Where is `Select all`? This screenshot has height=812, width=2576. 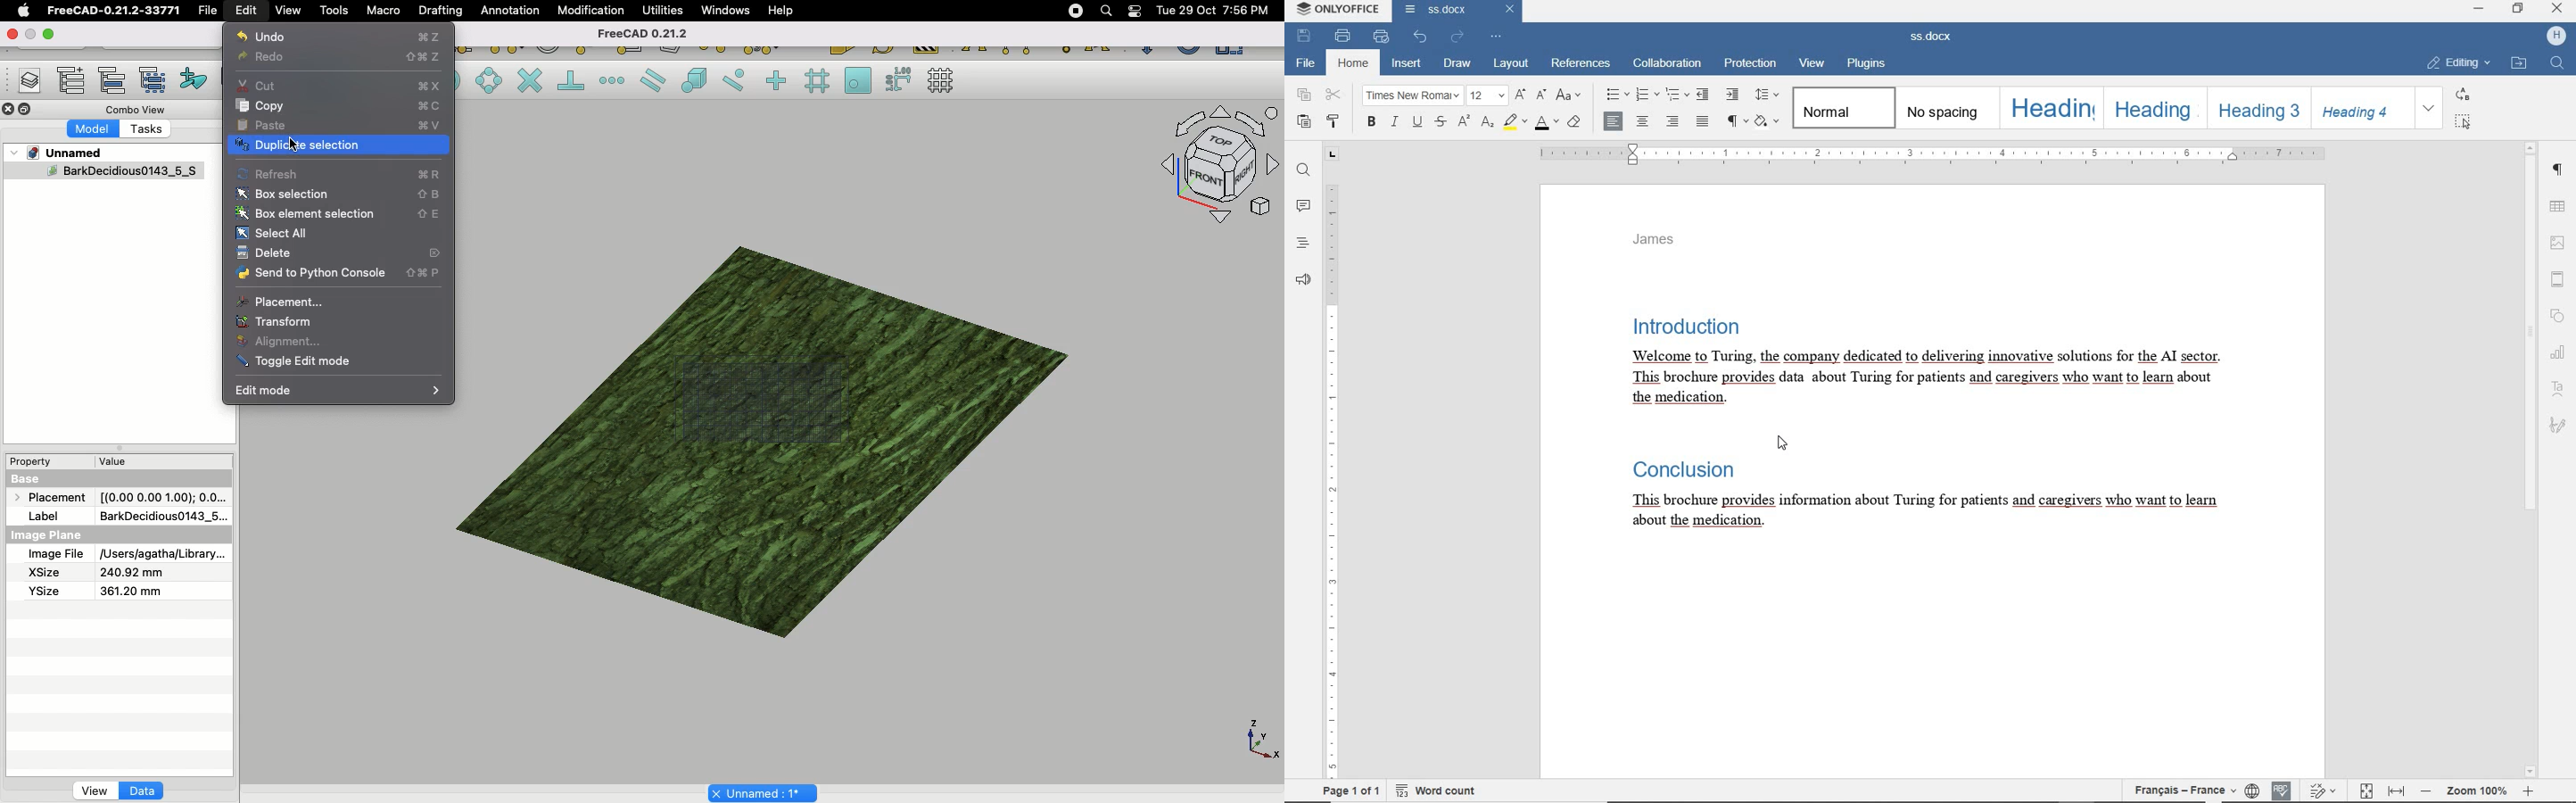 Select all is located at coordinates (272, 234).